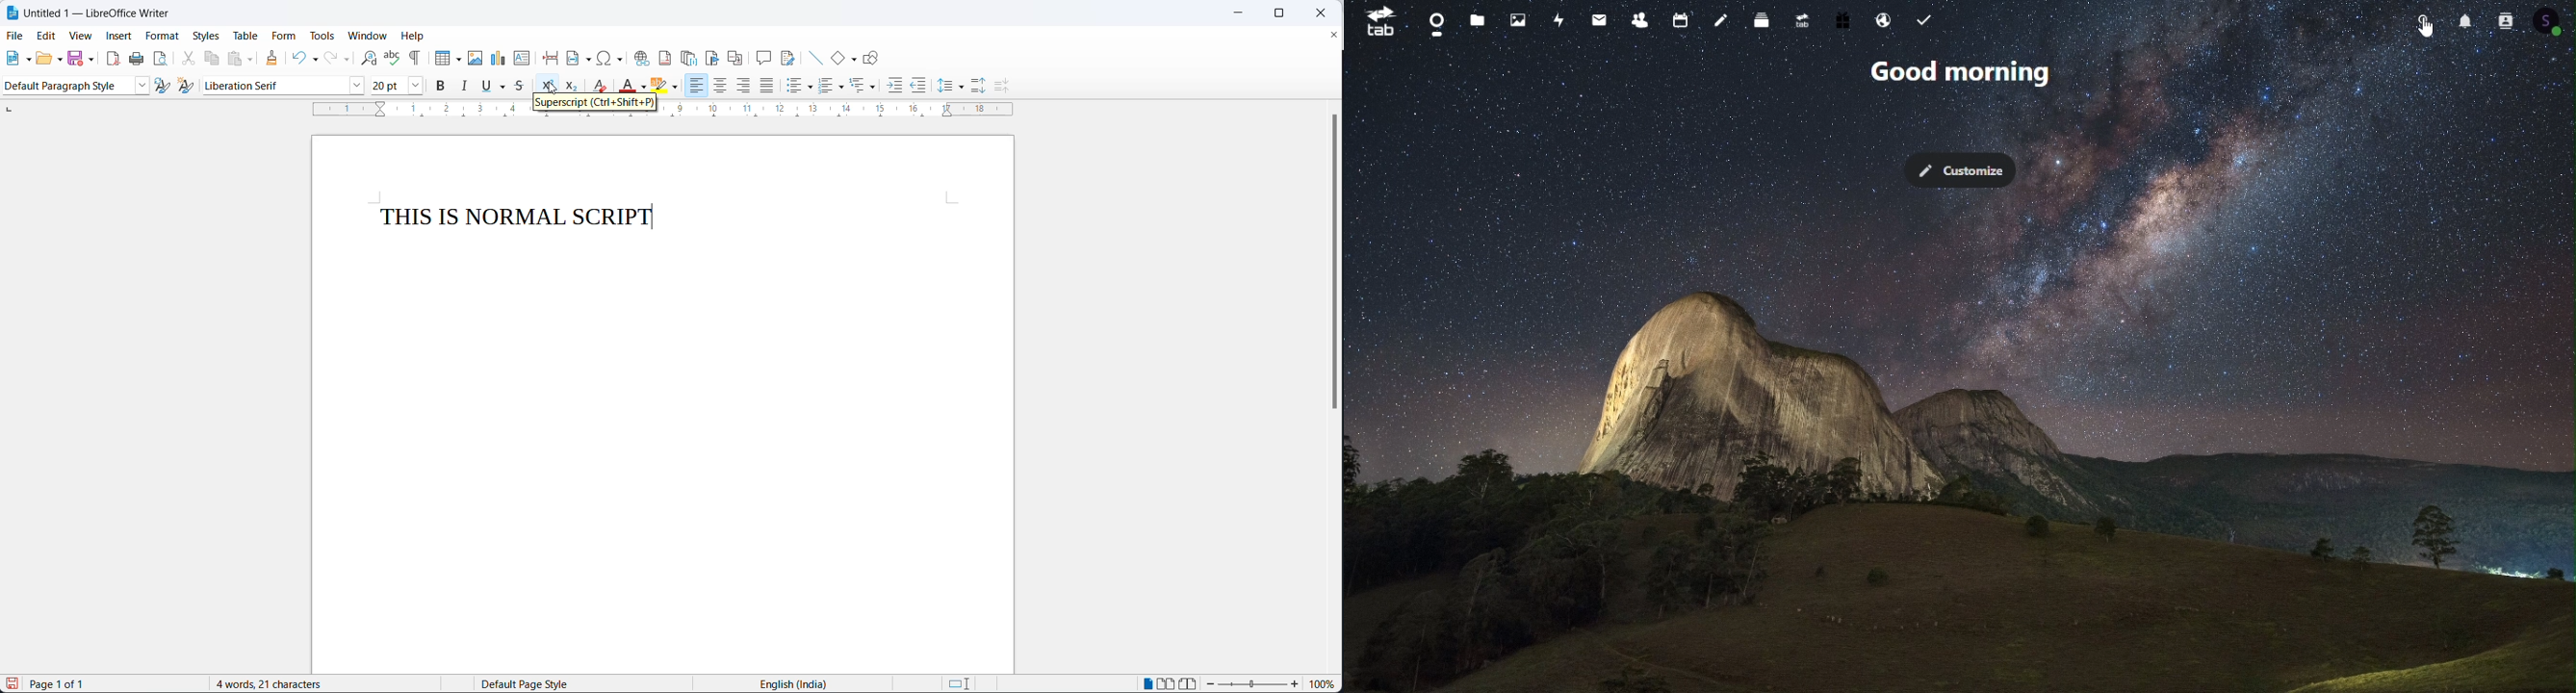 The image size is (2576, 700). What do you see at coordinates (549, 56) in the screenshot?
I see `page break` at bounding box center [549, 56].